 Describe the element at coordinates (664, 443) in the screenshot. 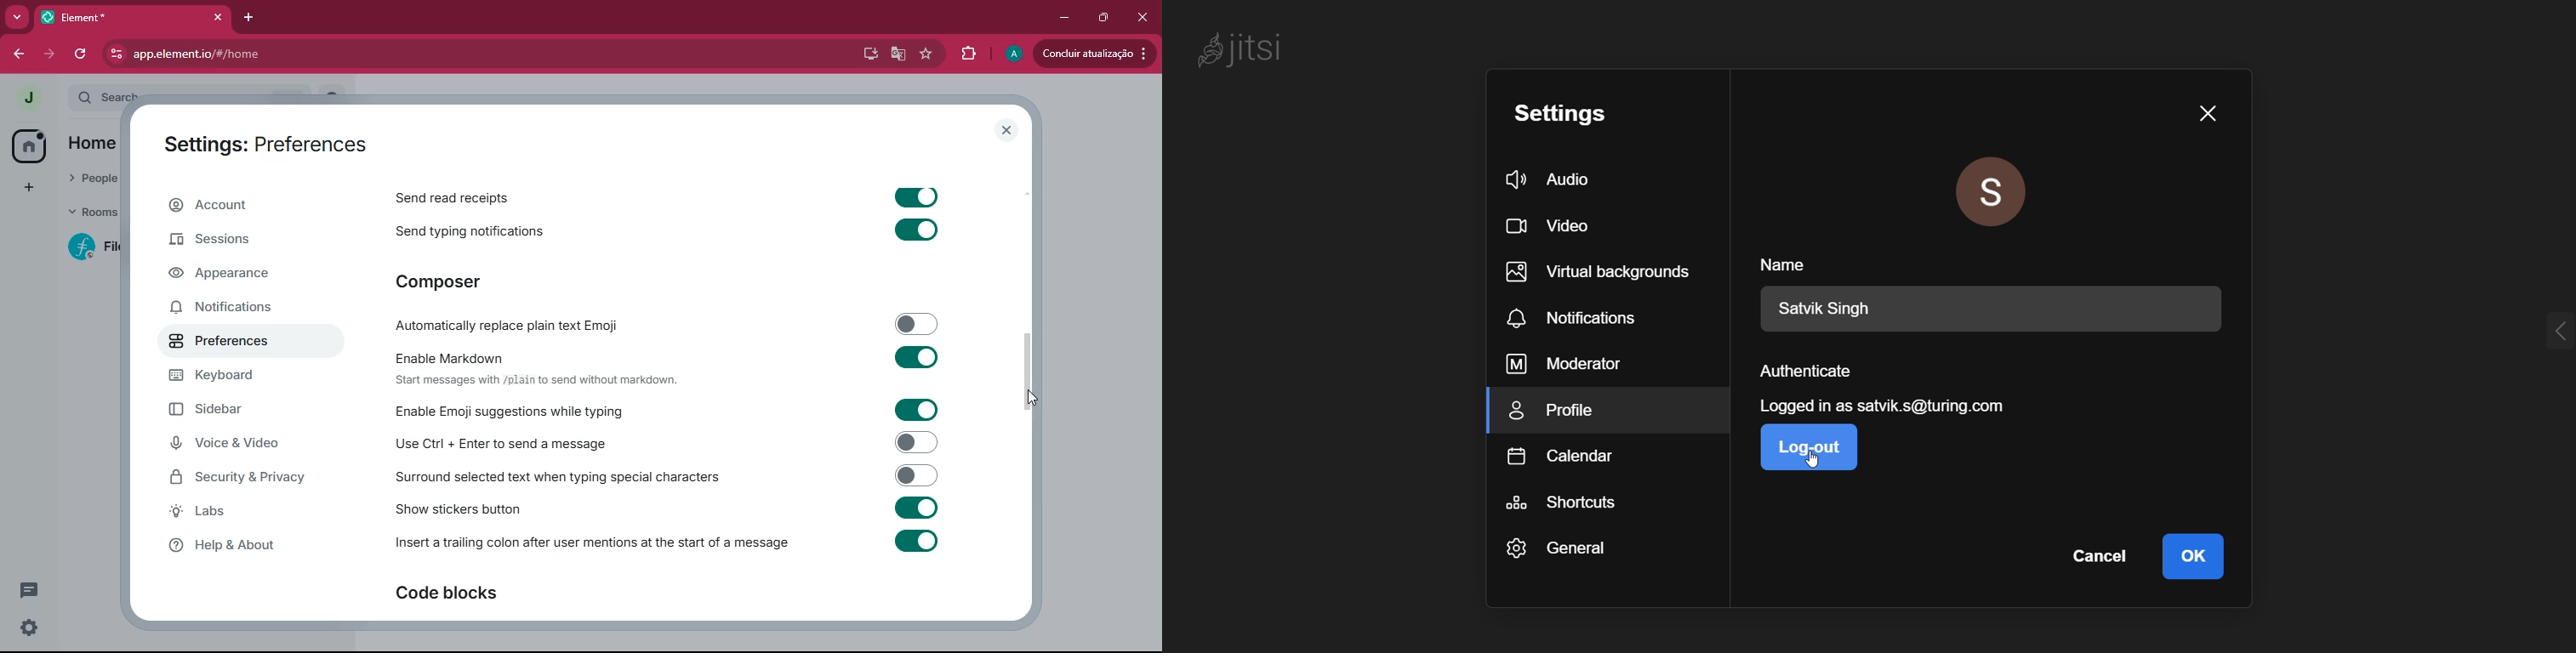

I see `Use Cul + Enter to send a message` at that location.